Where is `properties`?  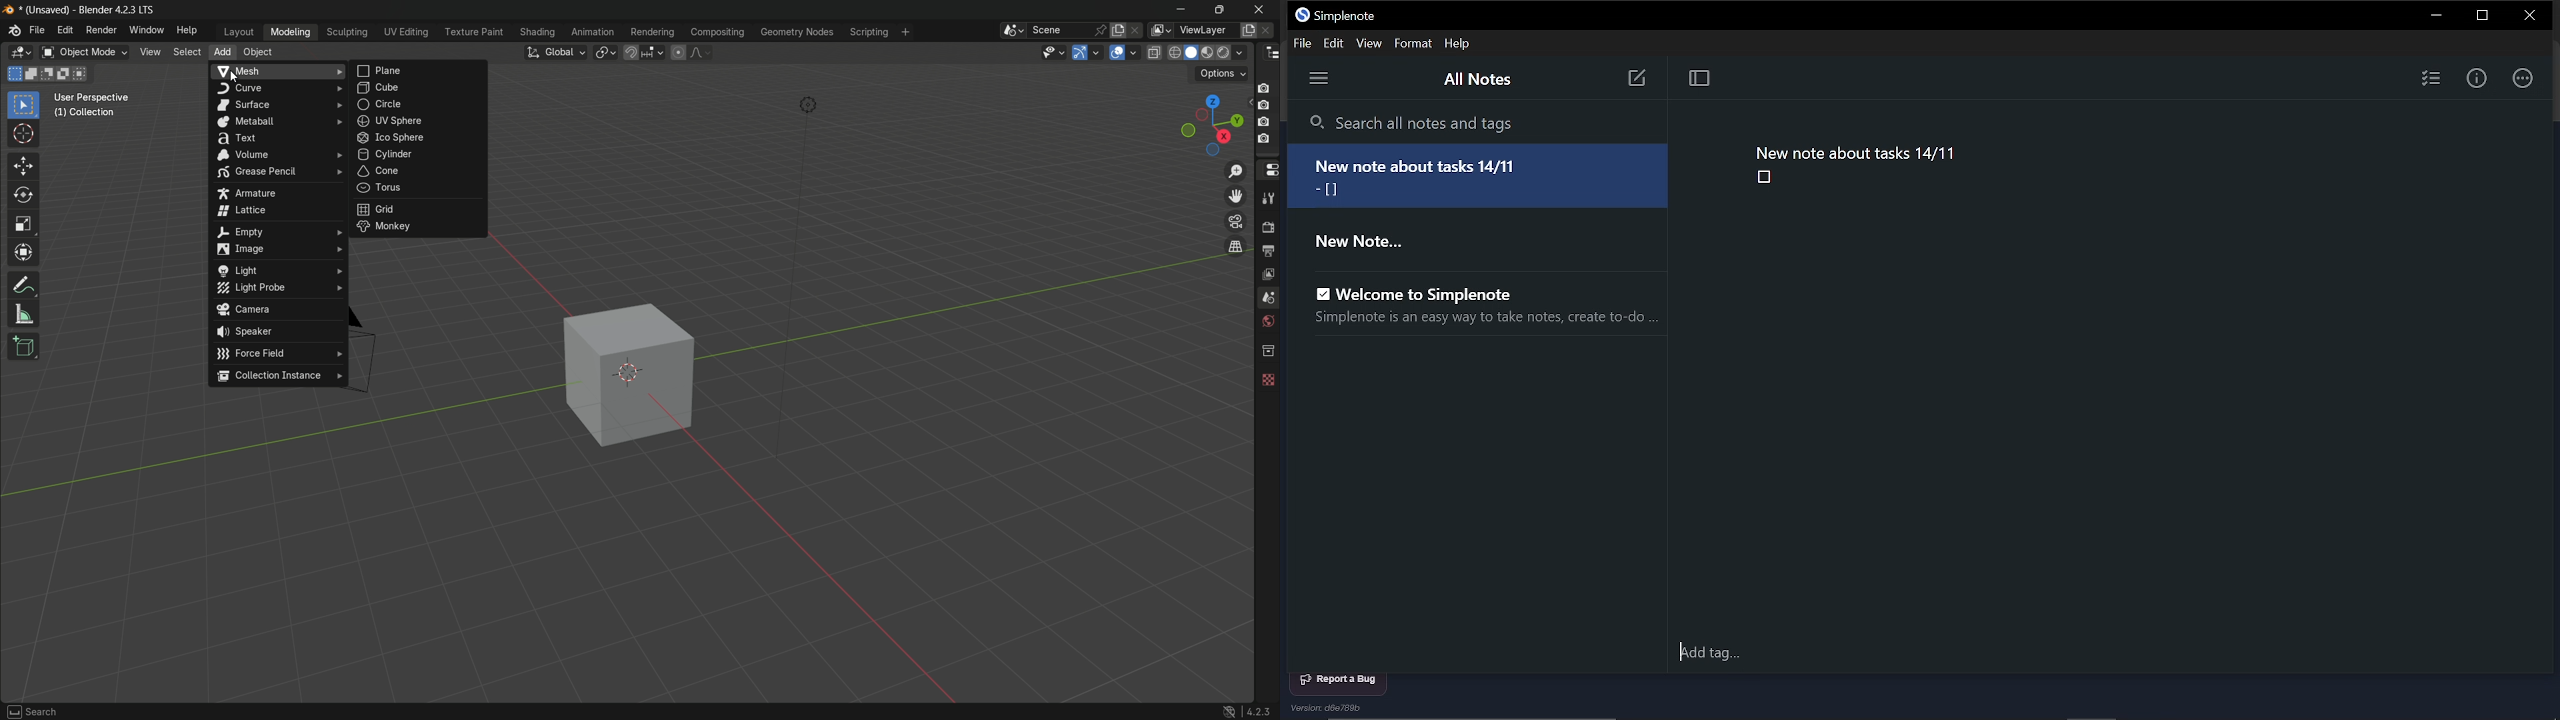 properties is located at coordinates (1267, 169).